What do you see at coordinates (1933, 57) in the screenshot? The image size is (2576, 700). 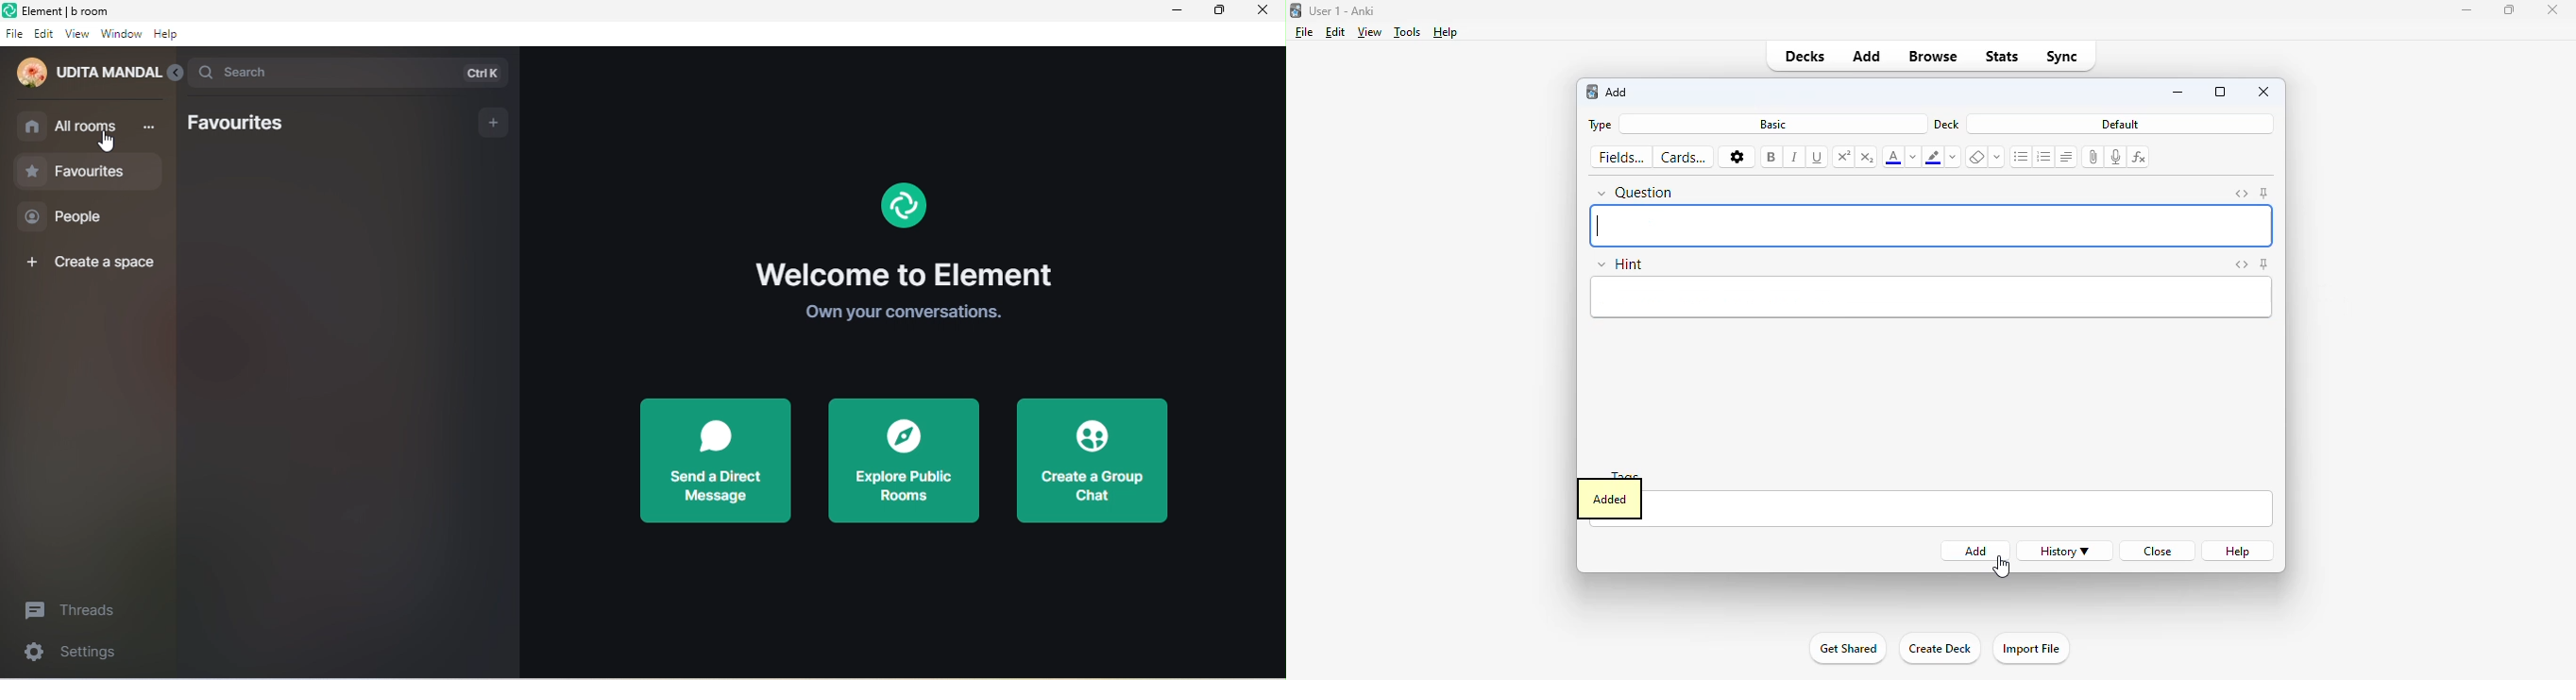 I see `browse` at bounding box center [1933, 57].